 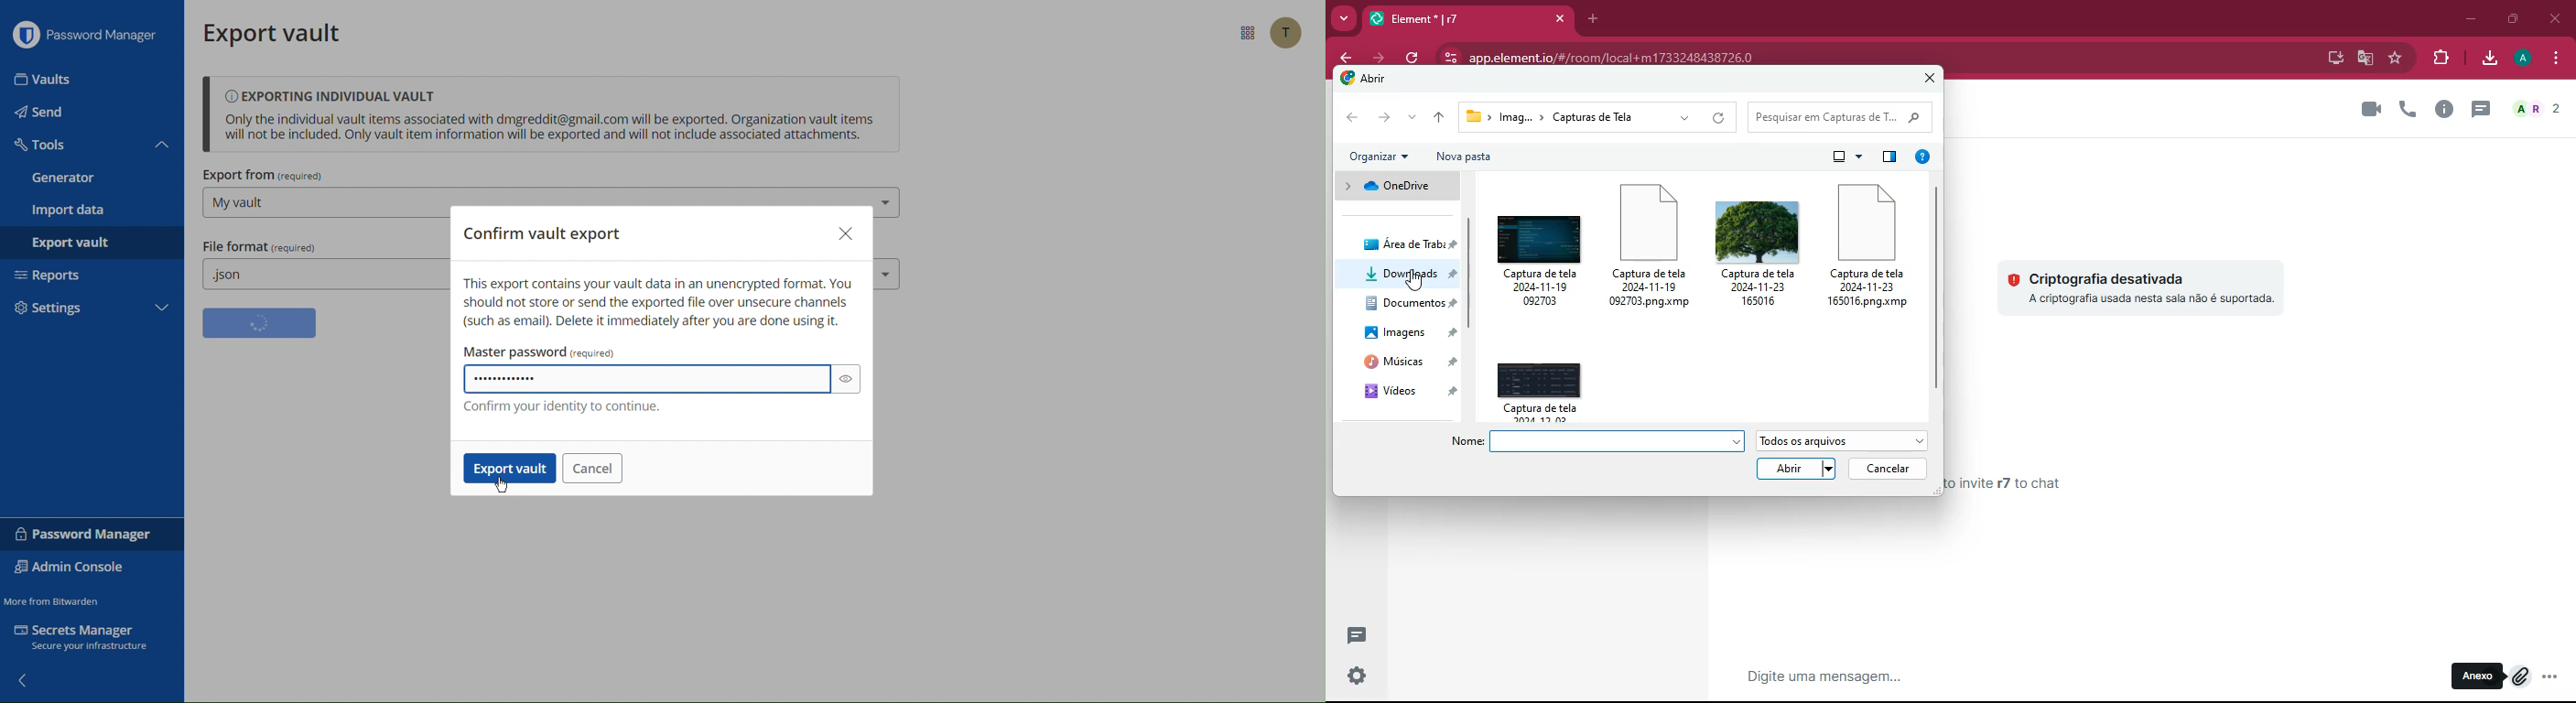 I want to click on Export vault, so click(x=507, y=470).